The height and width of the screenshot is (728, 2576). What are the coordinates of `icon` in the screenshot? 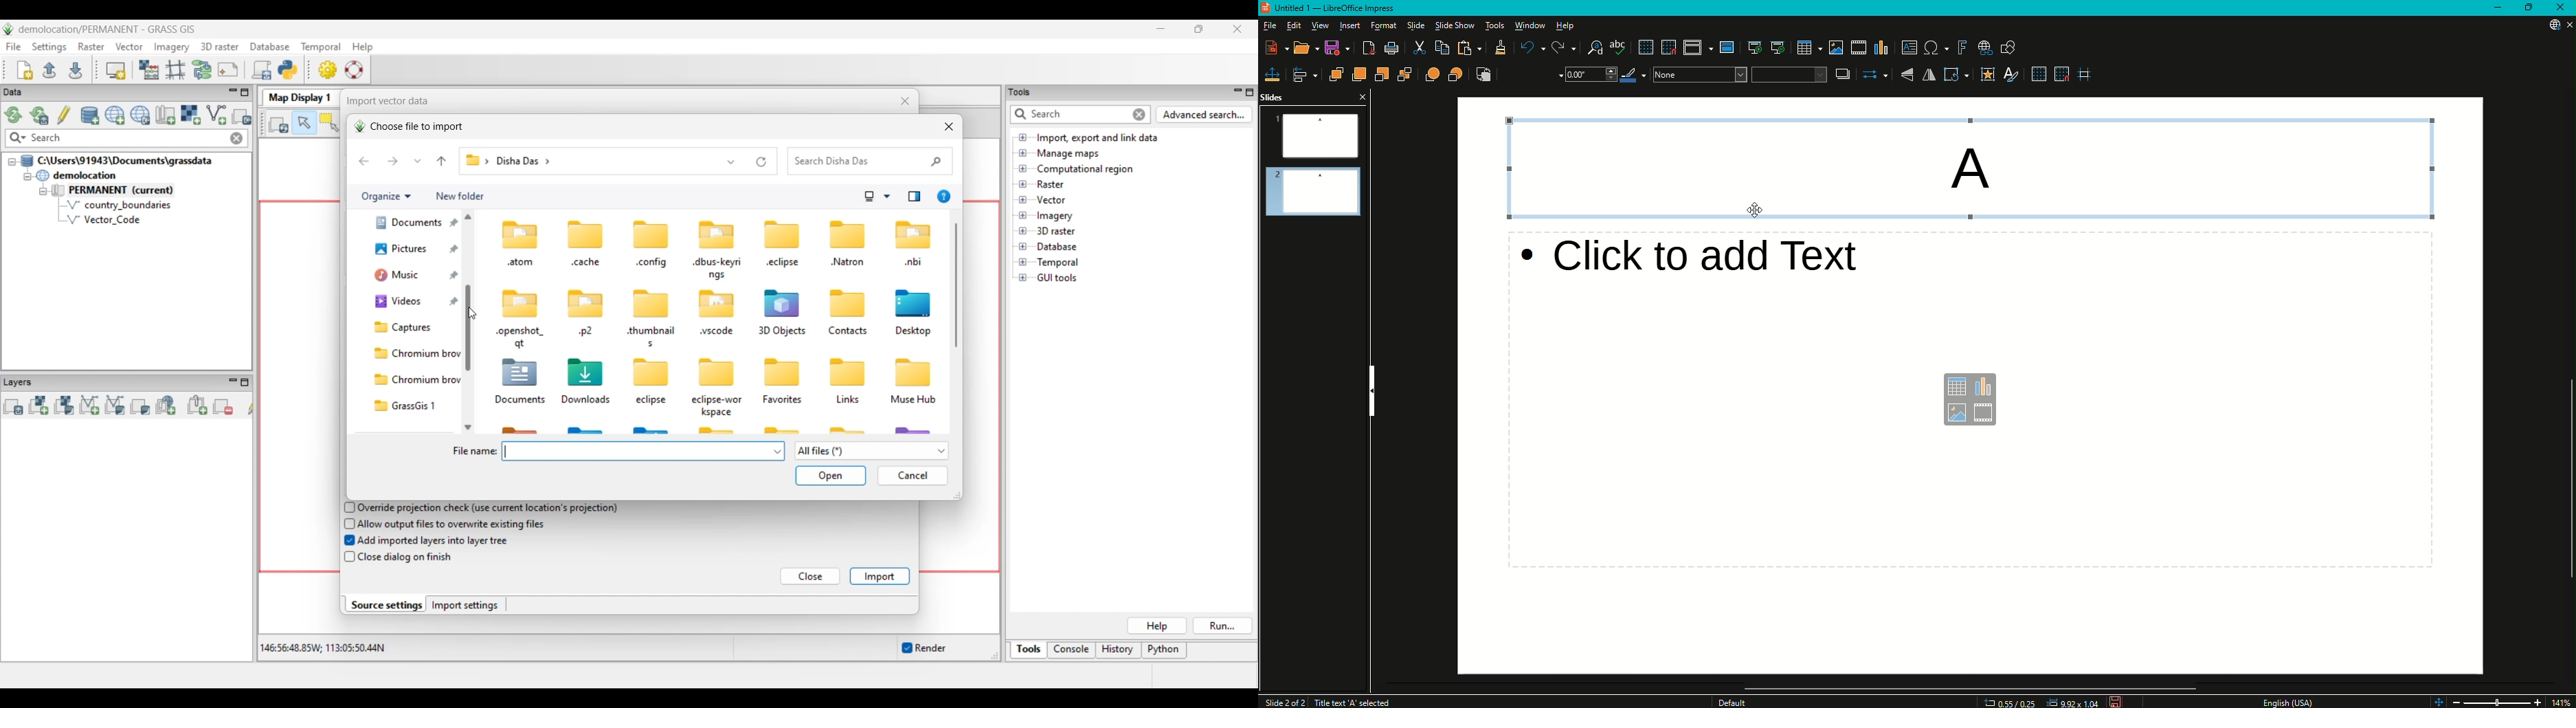 It's located at (784, 302).